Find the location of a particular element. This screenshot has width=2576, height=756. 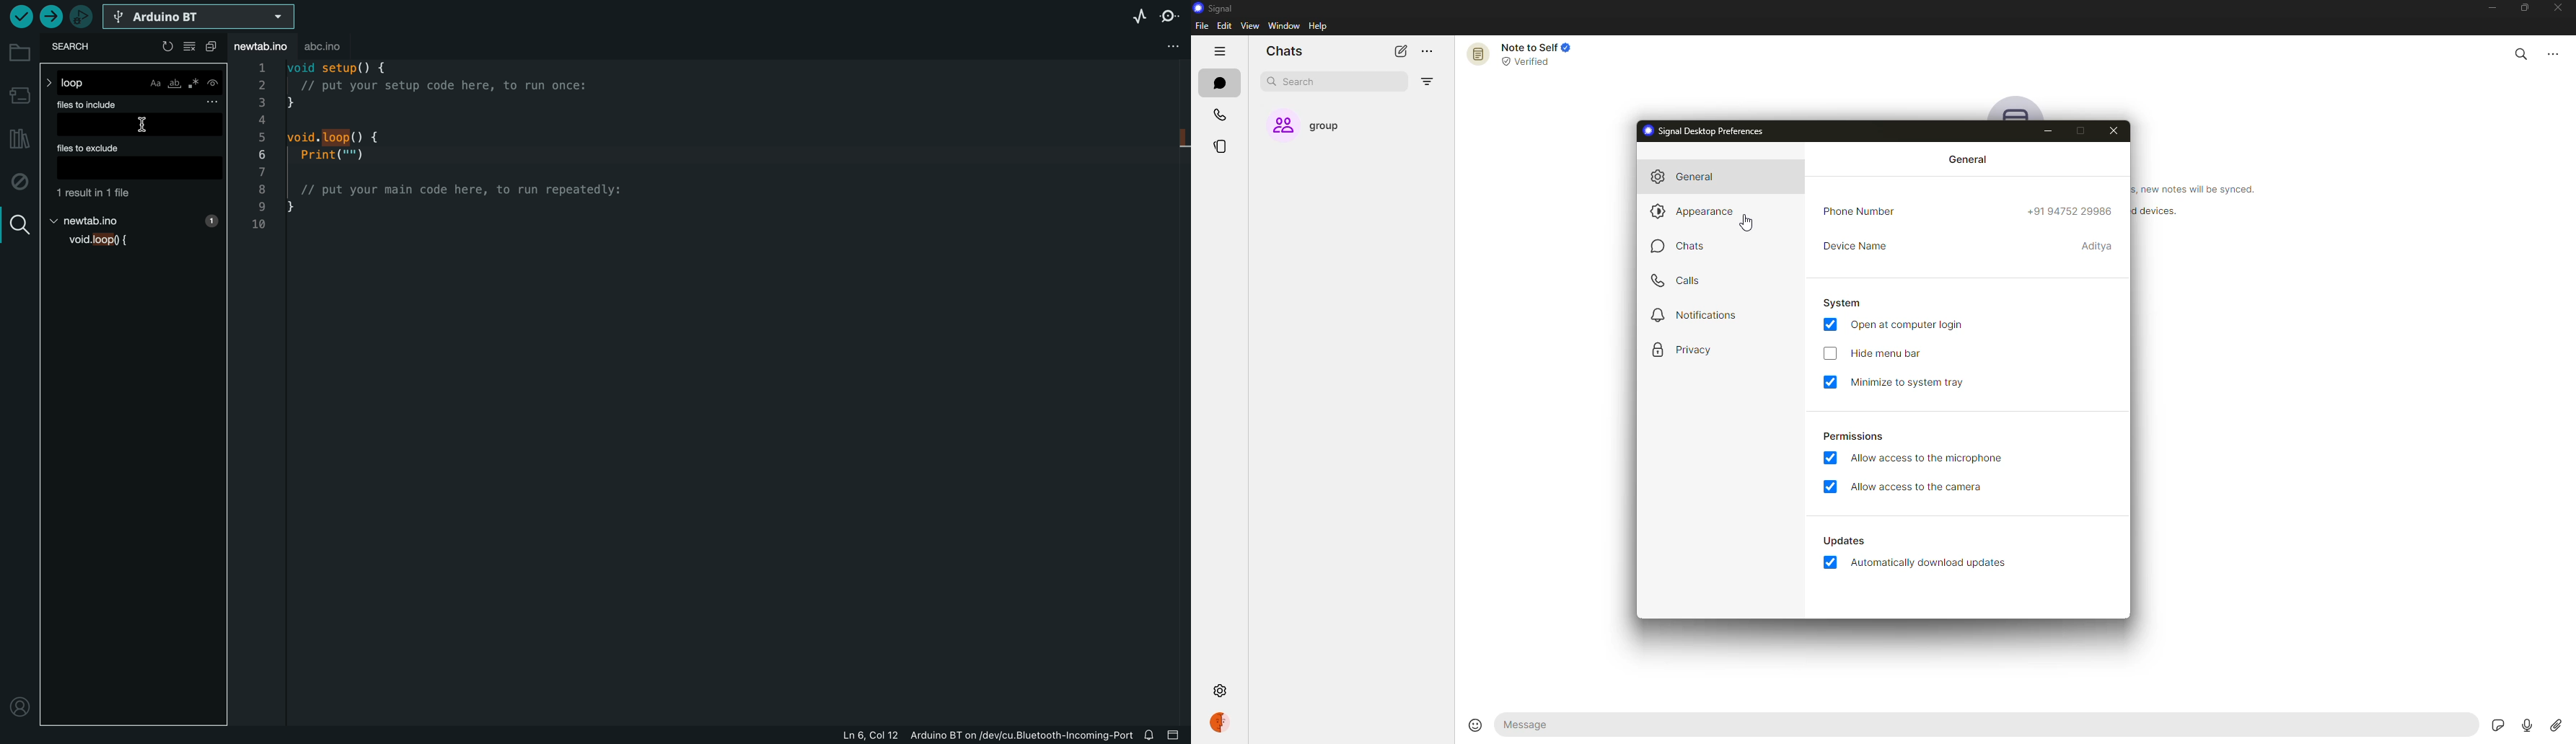

cursor is located at coordinates (1746, 223).